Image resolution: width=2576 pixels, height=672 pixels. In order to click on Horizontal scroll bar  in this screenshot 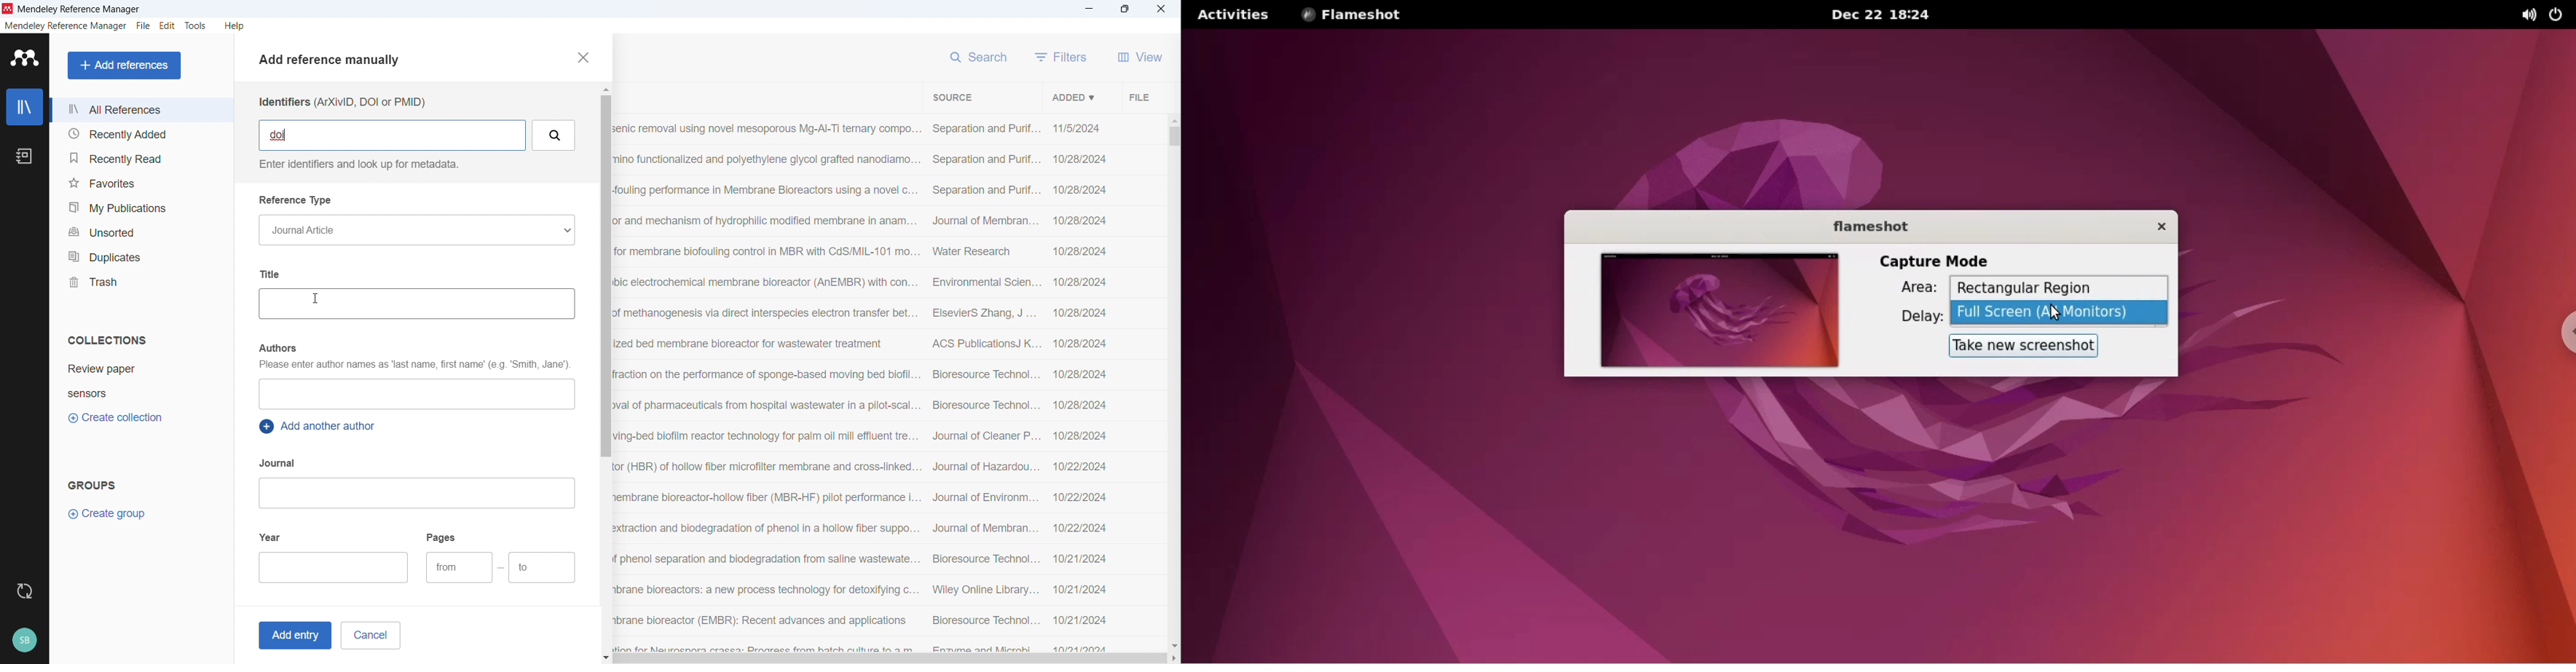, I will do `click(891, 659)`.